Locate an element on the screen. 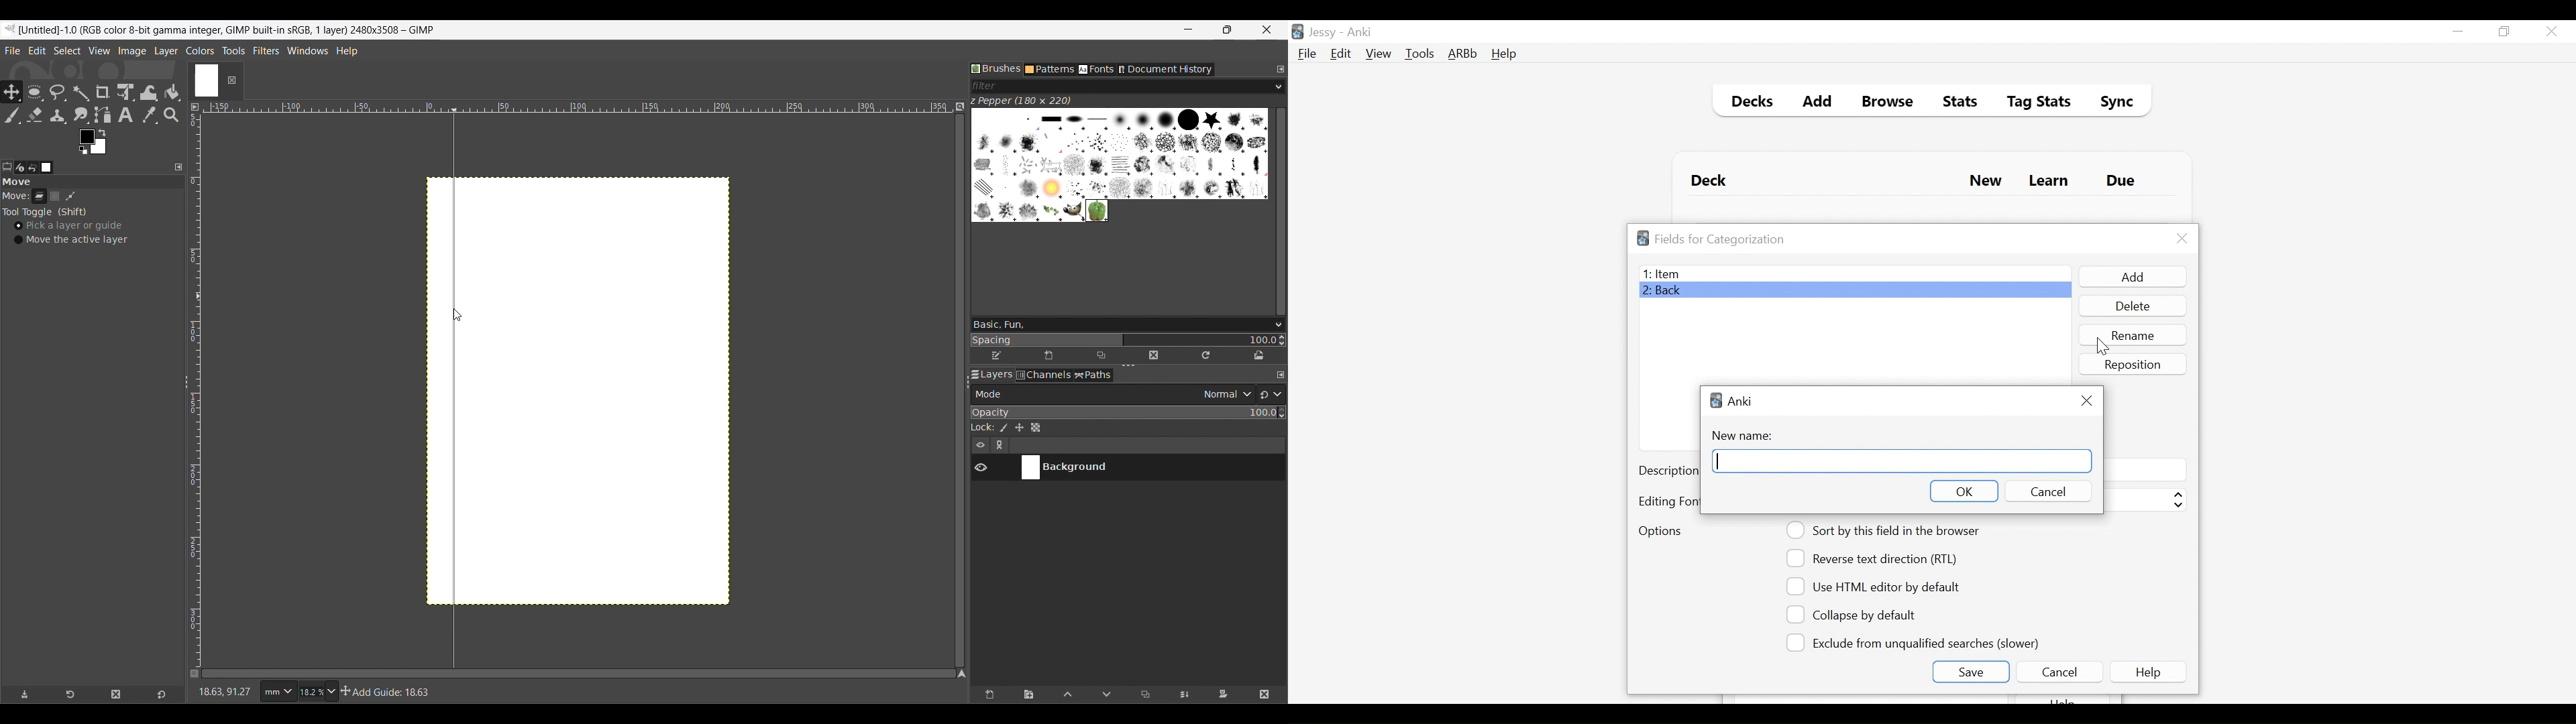 The height and width of the screenshot is (728, 2576). Anki is located at coordinates (1360, 32).